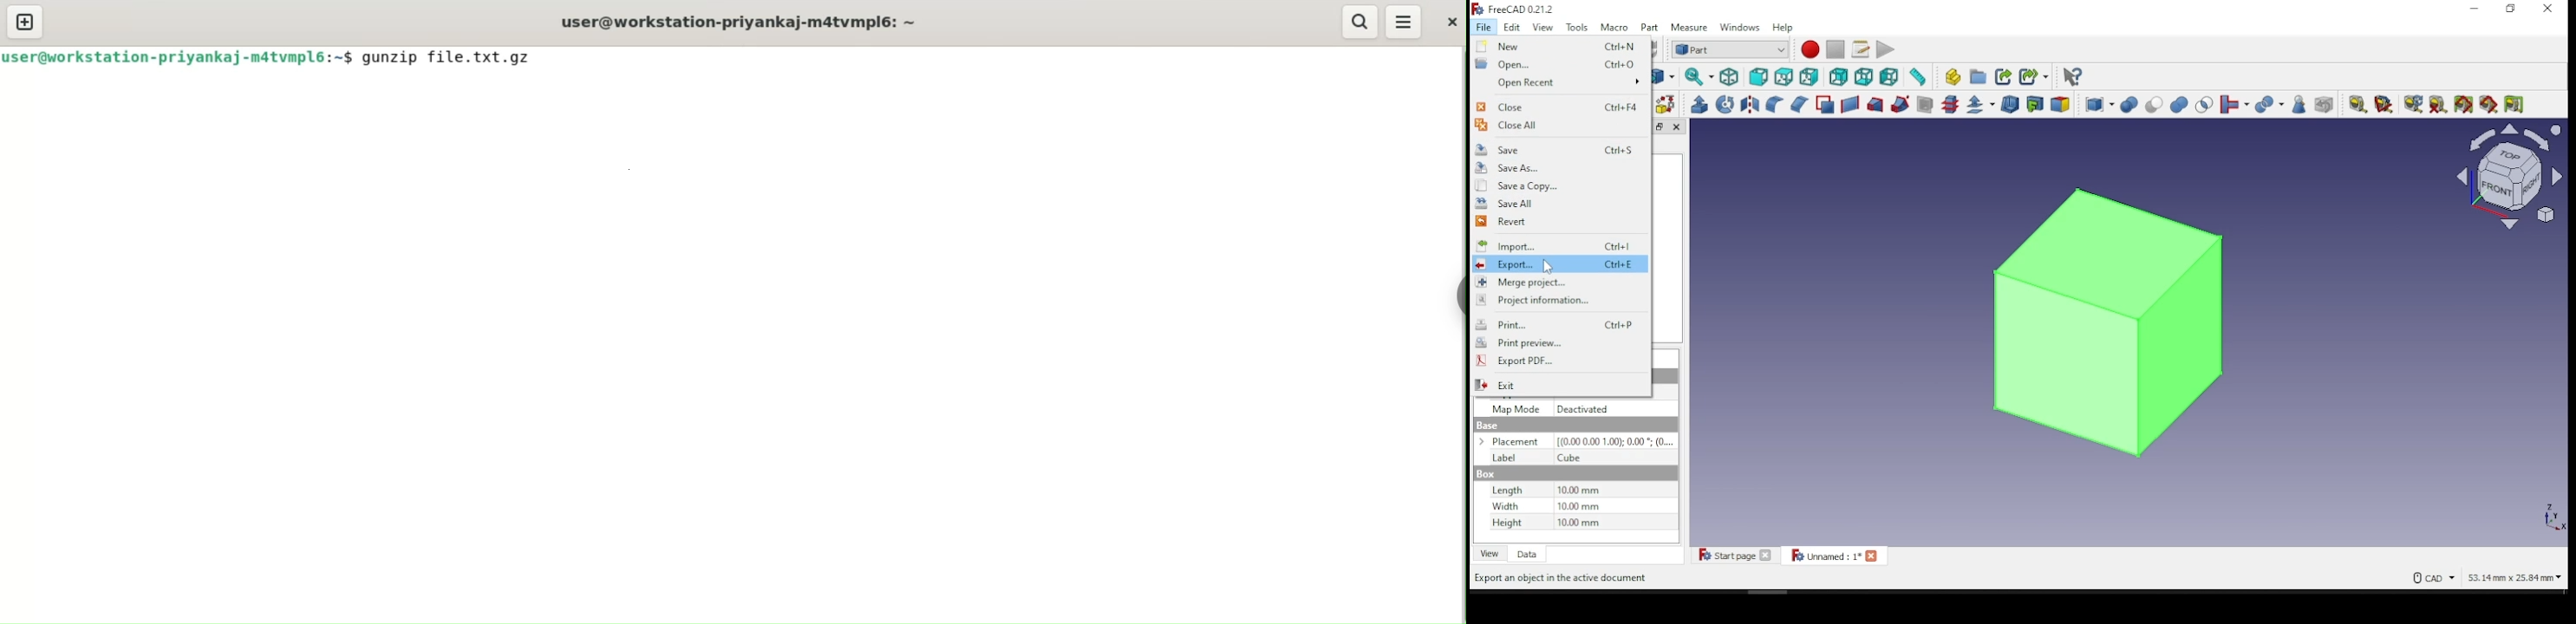 The image size is (2576, 644). What do you see at coordinates (1490, 553) in the screenshot?
I see `view` at bounding box center [1490, 553].